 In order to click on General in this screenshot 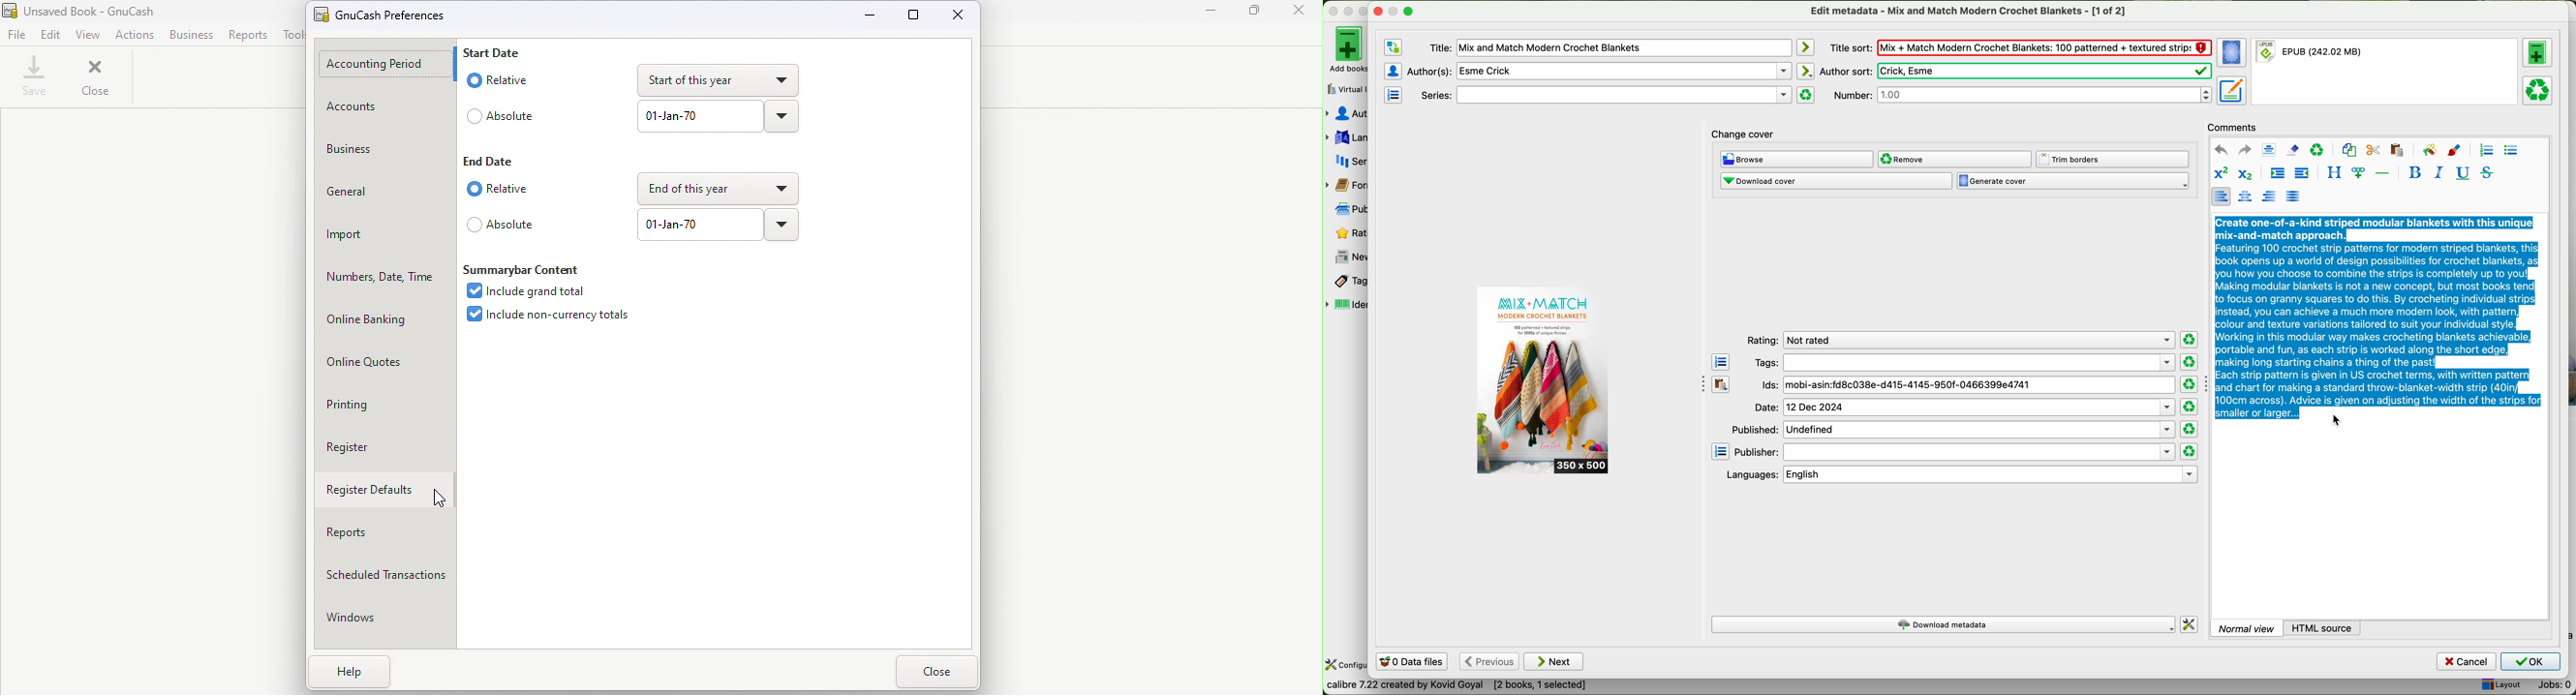, I will do `click(378, 188)`.